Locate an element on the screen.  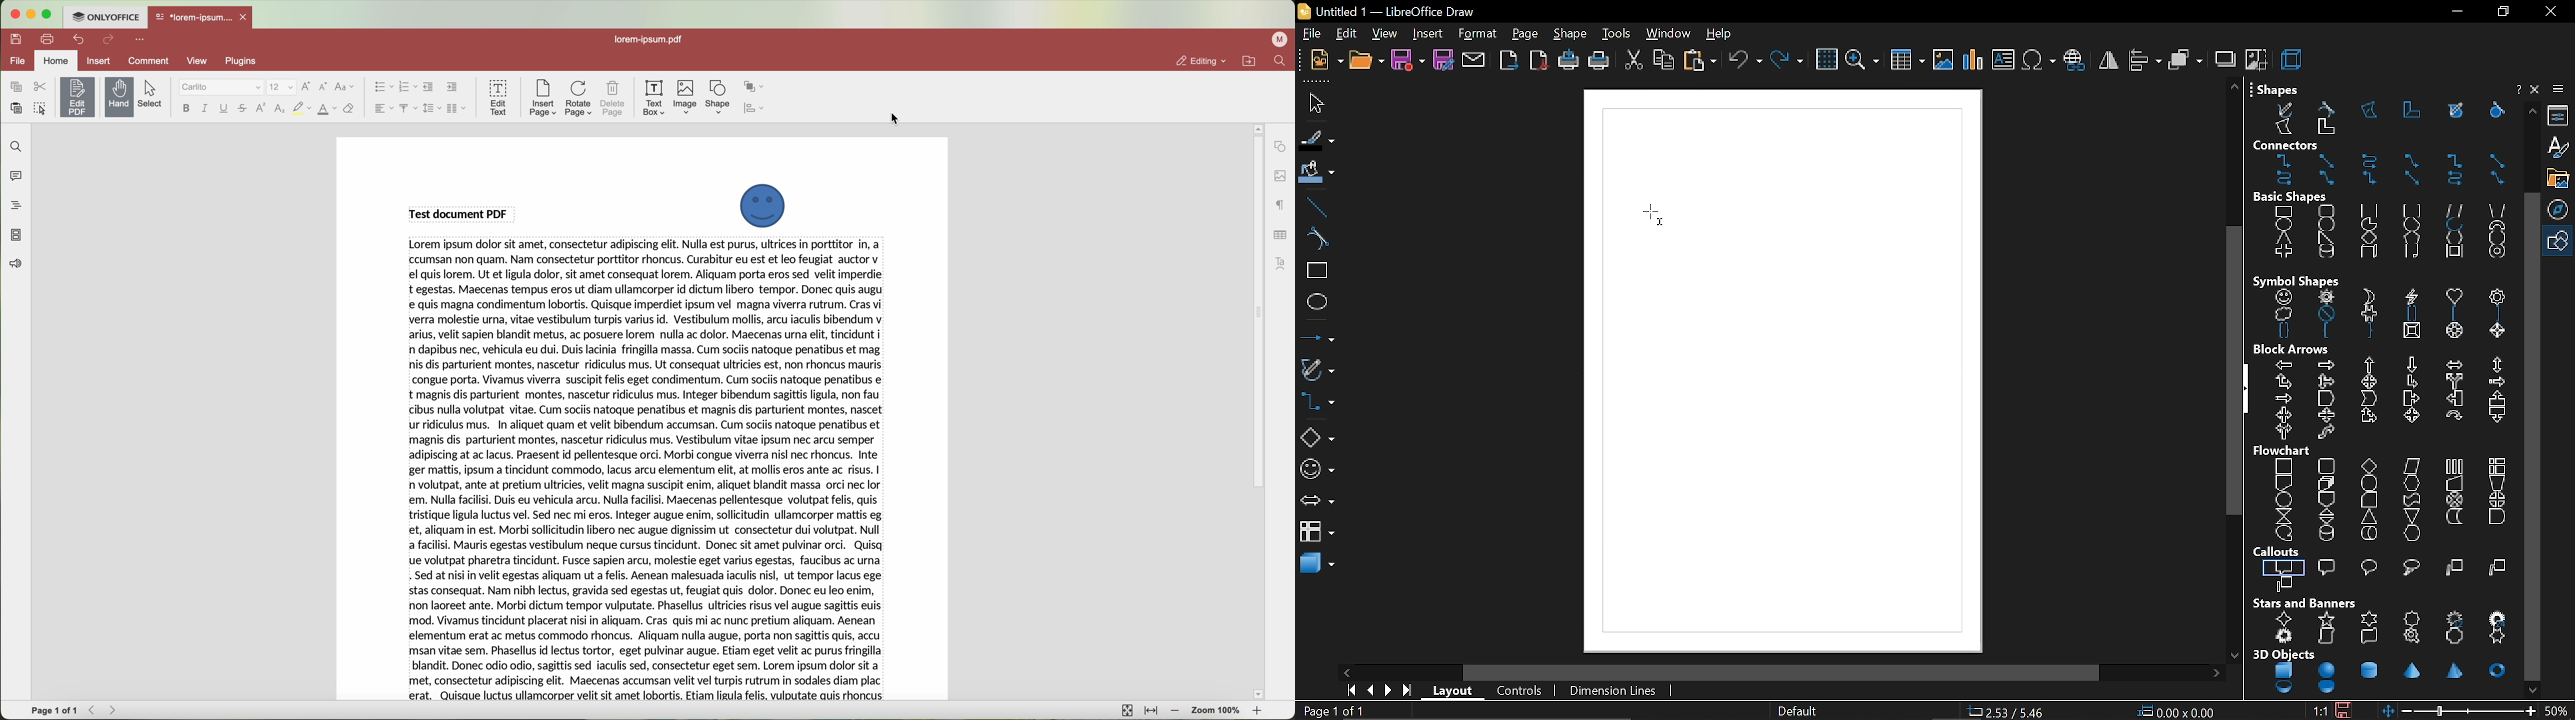
sphere is located at coordinates (2326, 670).